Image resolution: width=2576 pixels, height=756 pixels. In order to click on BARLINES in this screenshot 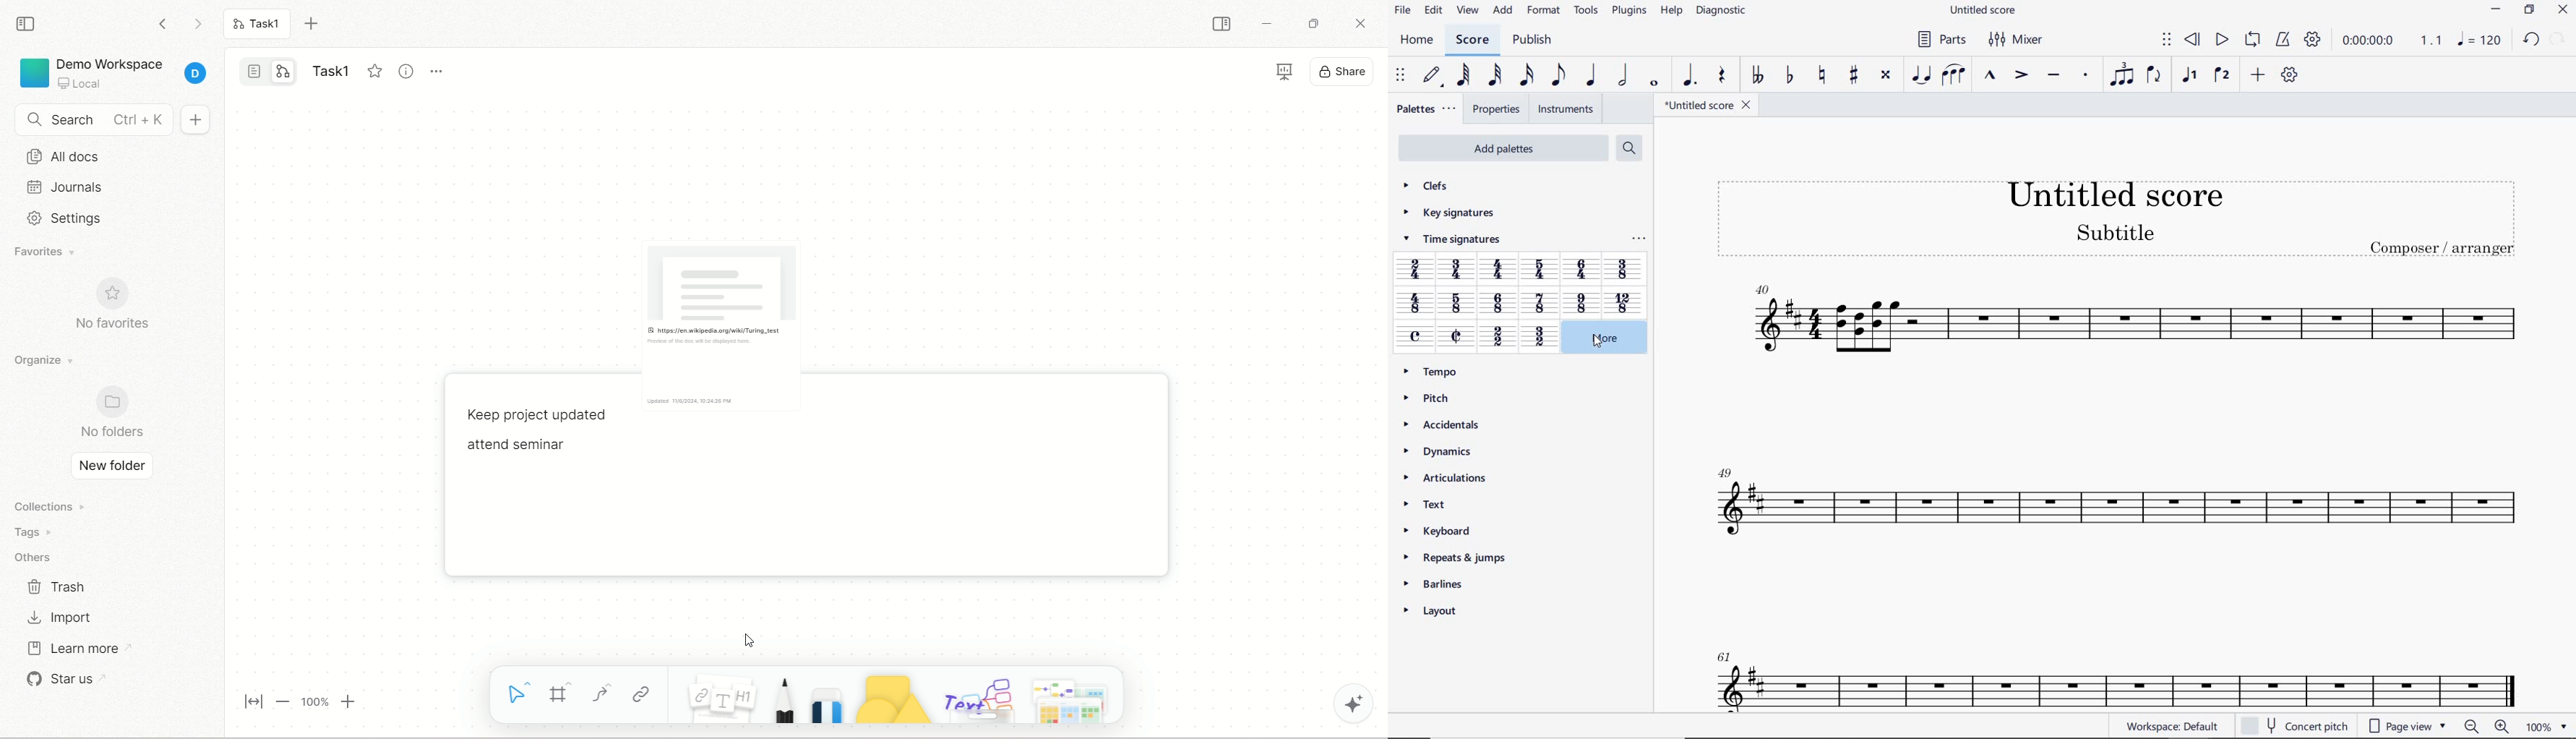, I will do `click(1436, 583)`.